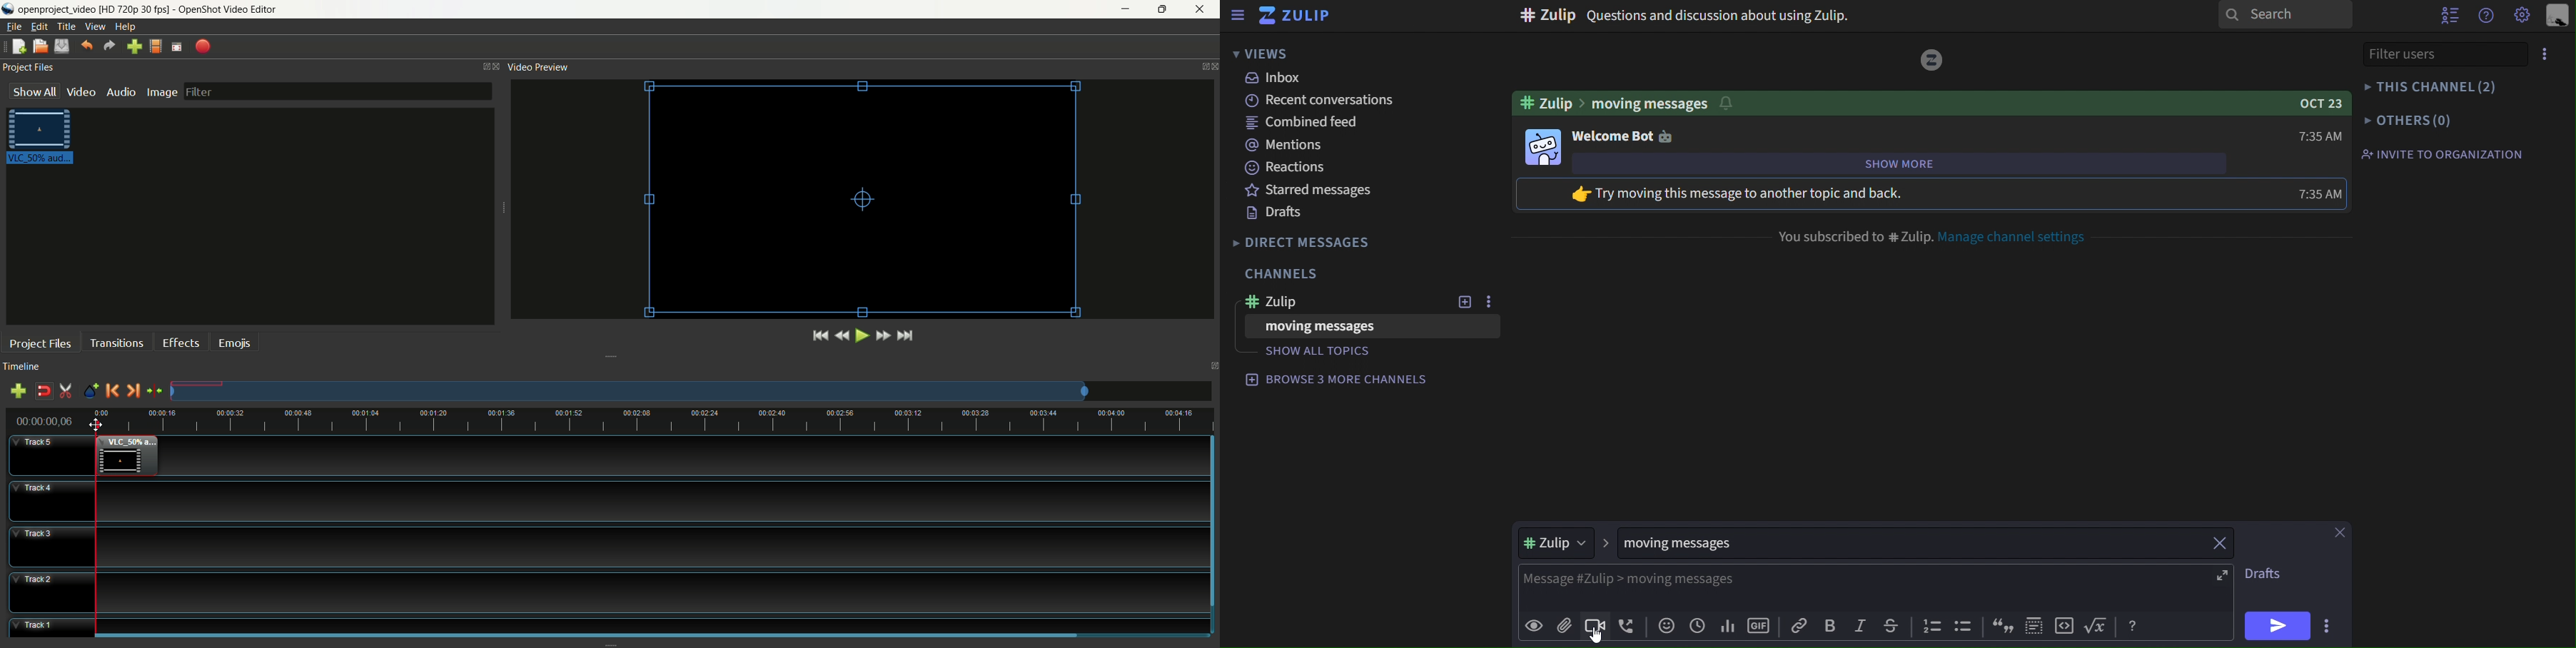 The image size is (2576, 672). Describe the element at coordinates (156, 45) in the screenshot. I see `choose profile` at that location.